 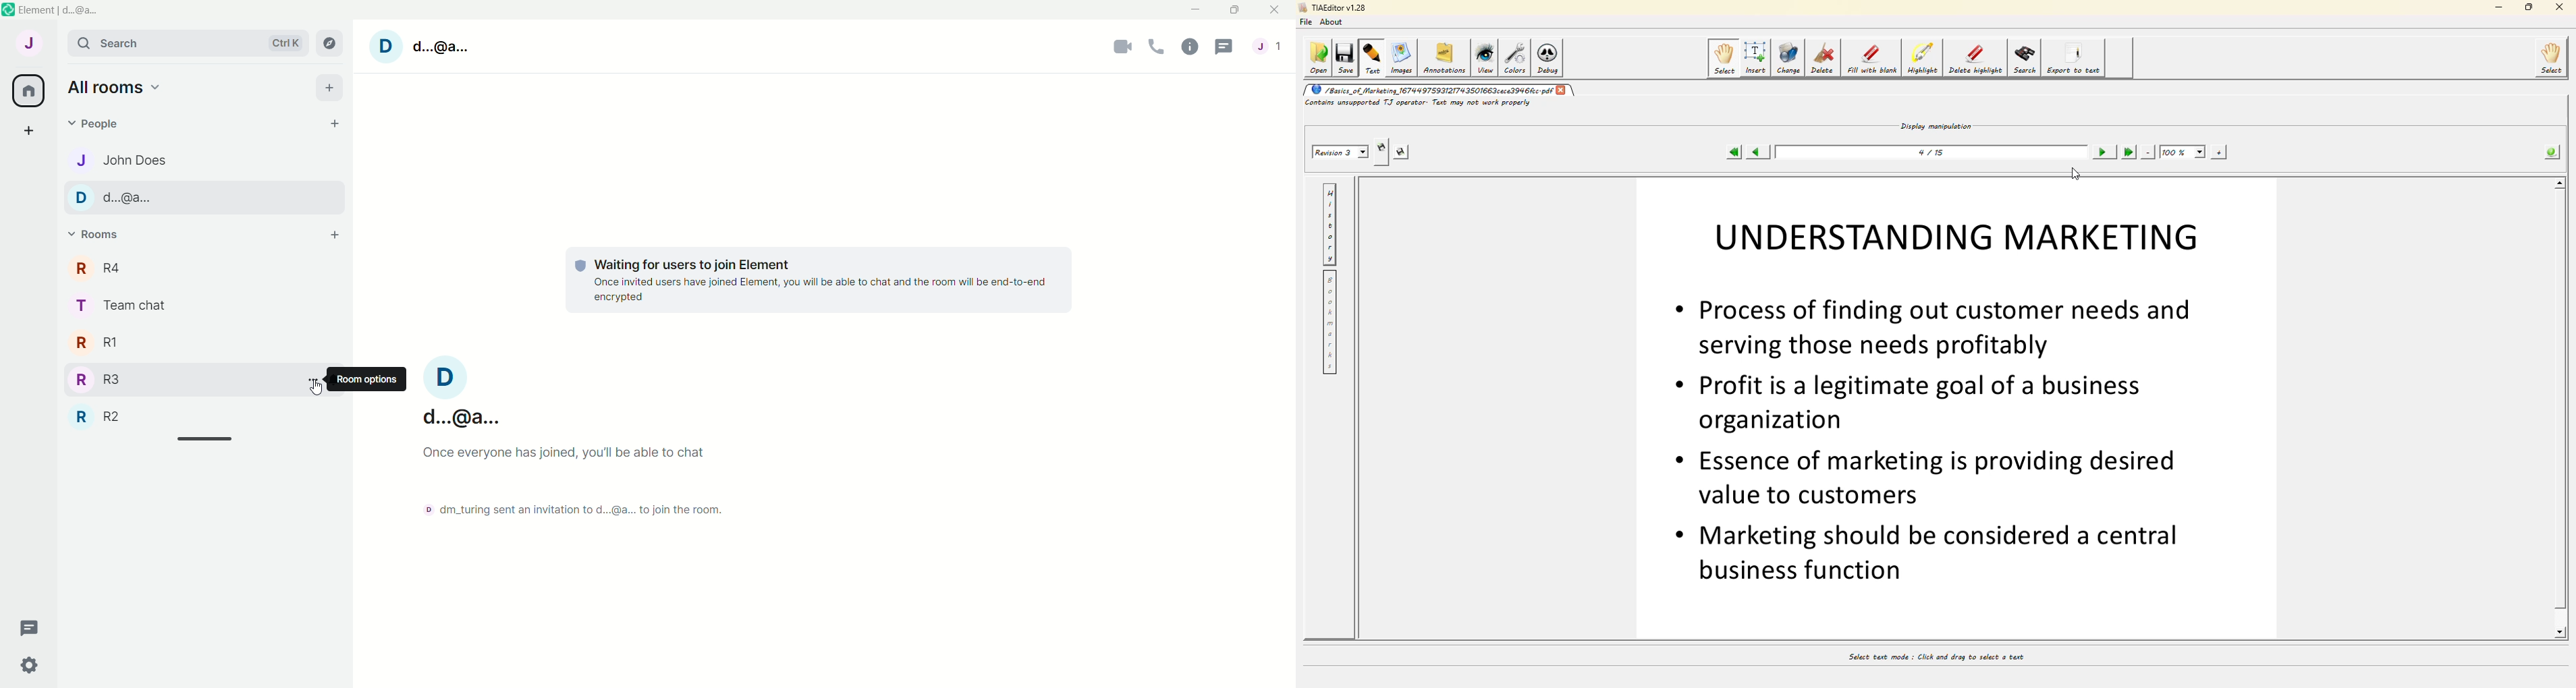 I want to click on add, so click(x=331, y=237).